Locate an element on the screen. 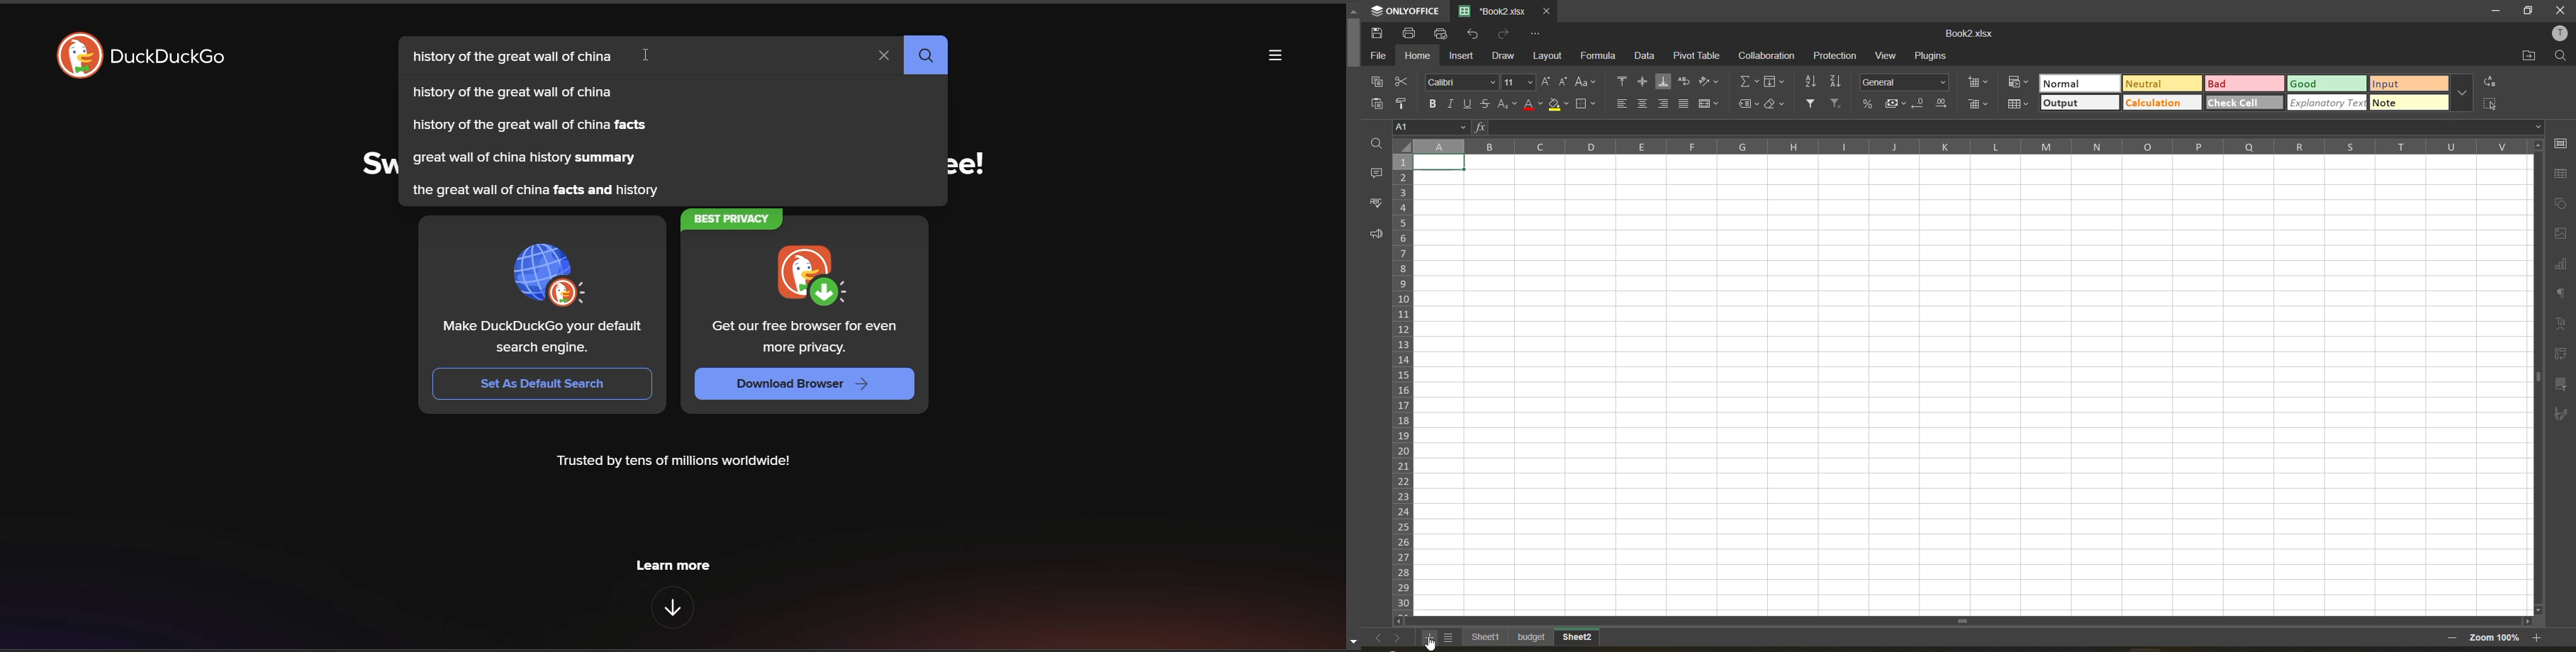  justified is located at coordinates (1684, 105).